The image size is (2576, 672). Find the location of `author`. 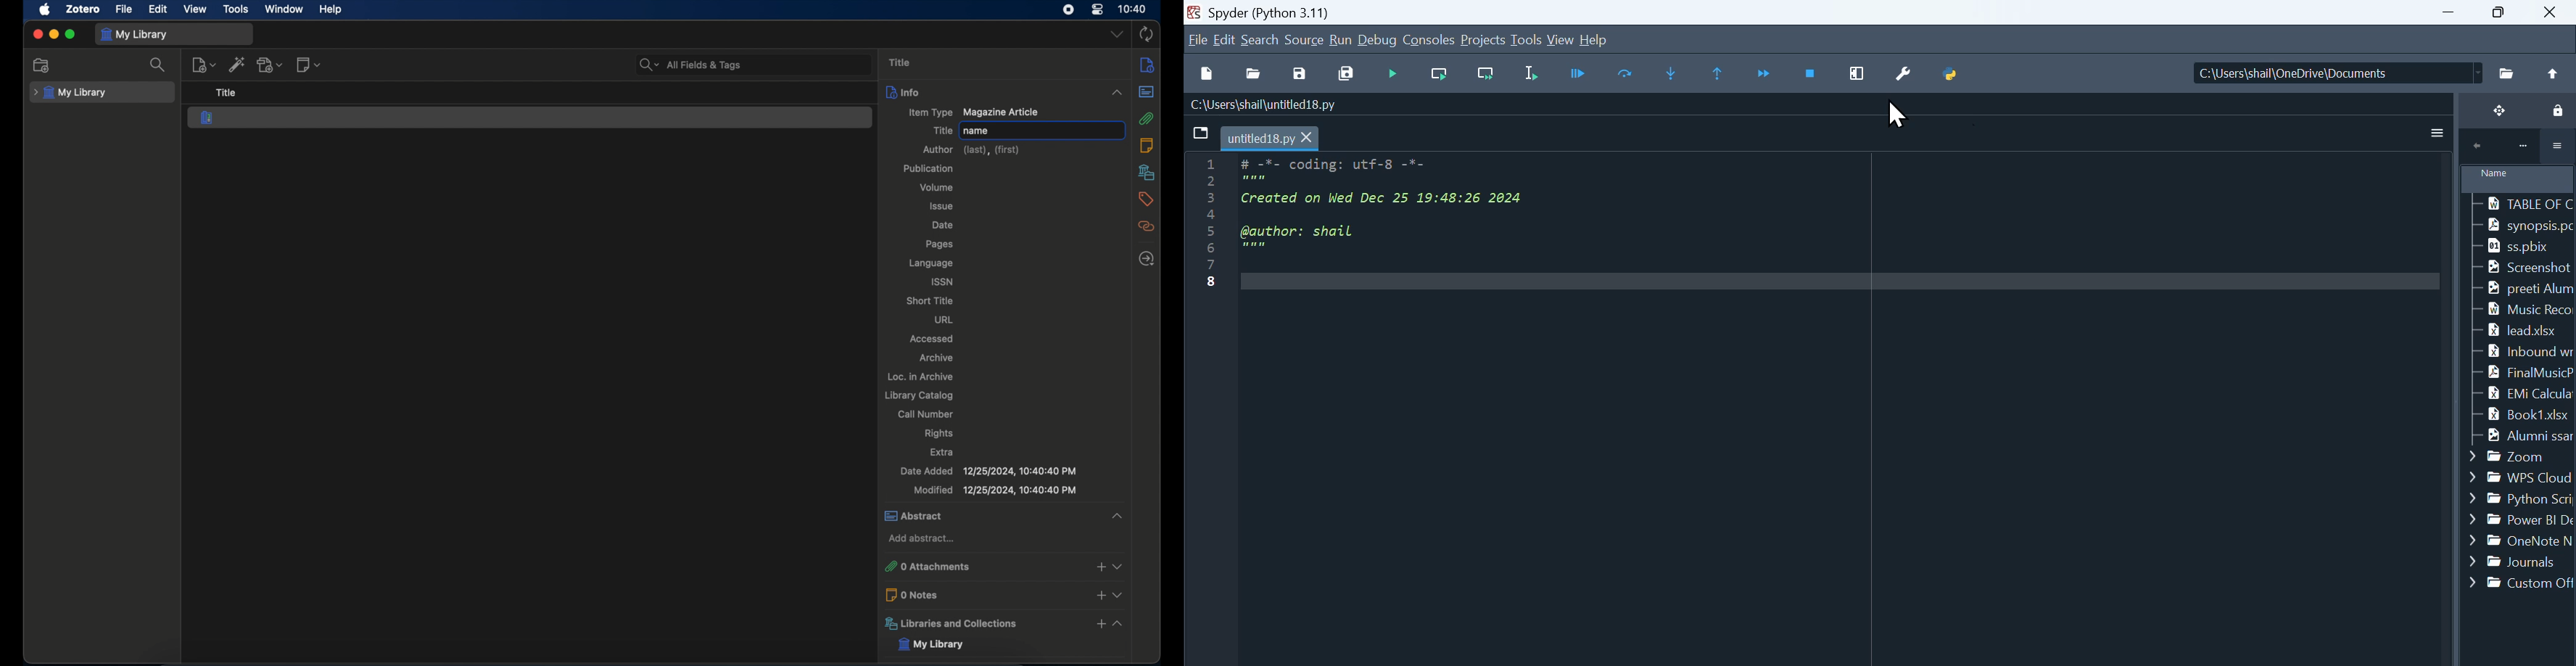

author is located at coordinates (972, 150).